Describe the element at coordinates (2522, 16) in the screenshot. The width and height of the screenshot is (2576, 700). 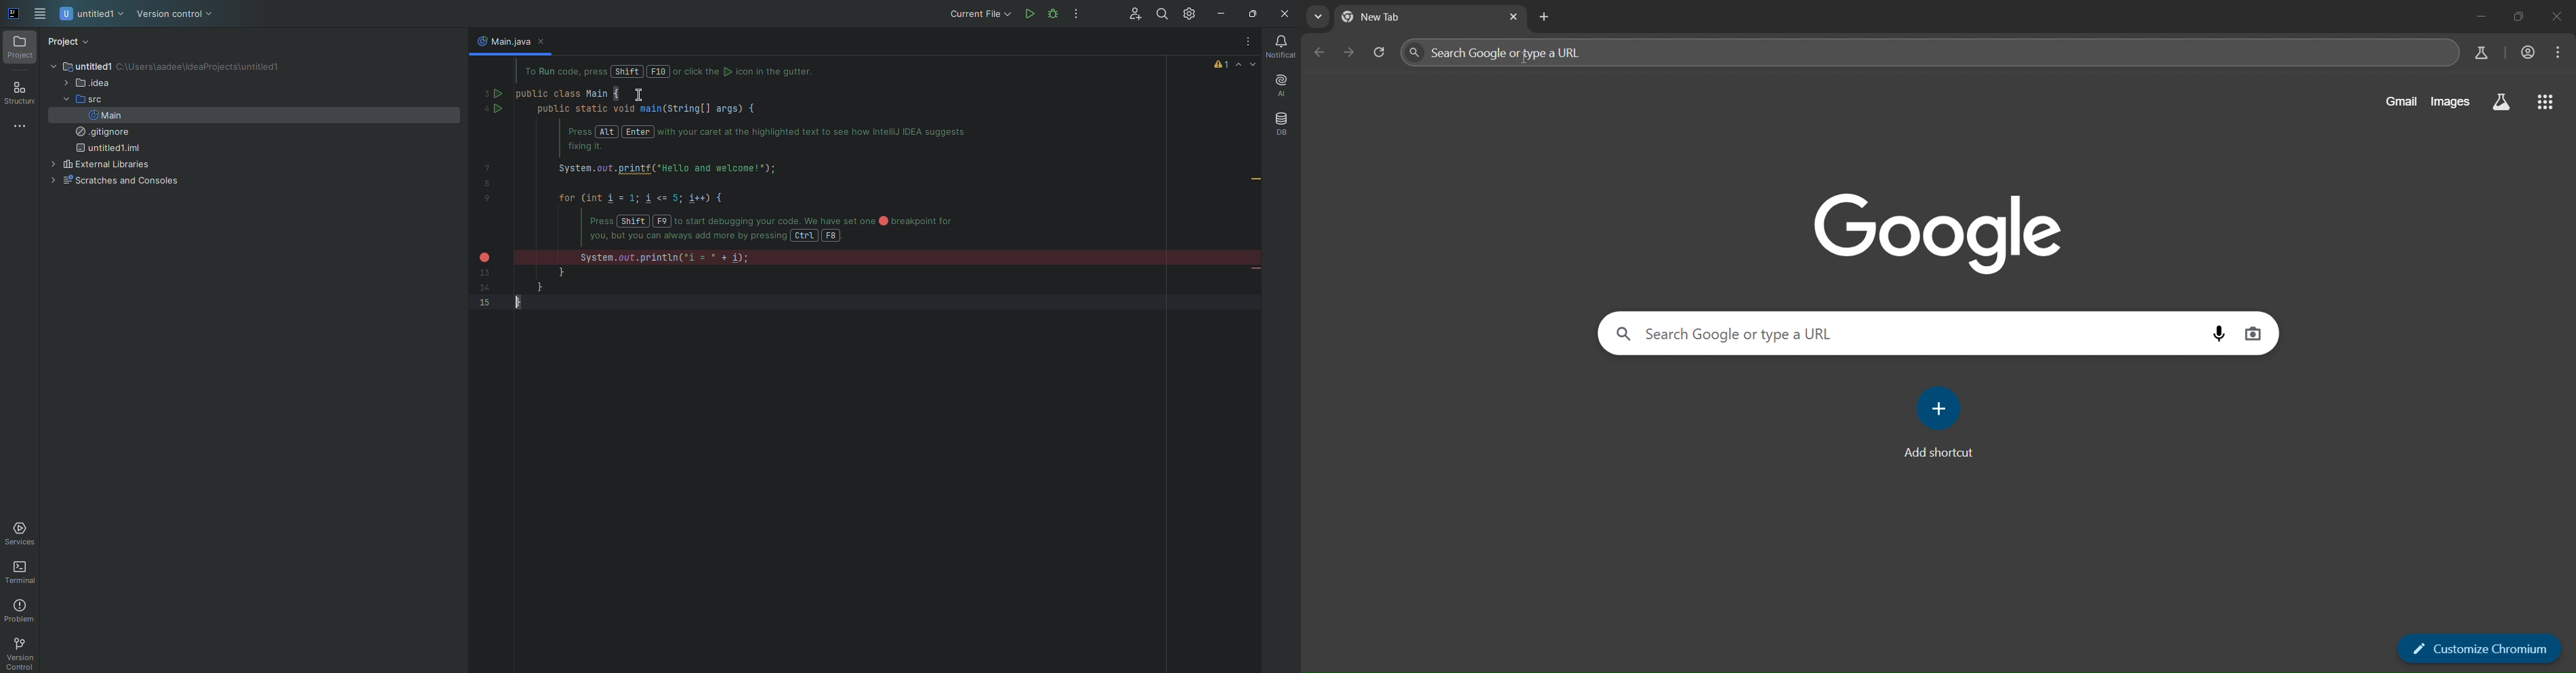
I see `Maximize` at that location.